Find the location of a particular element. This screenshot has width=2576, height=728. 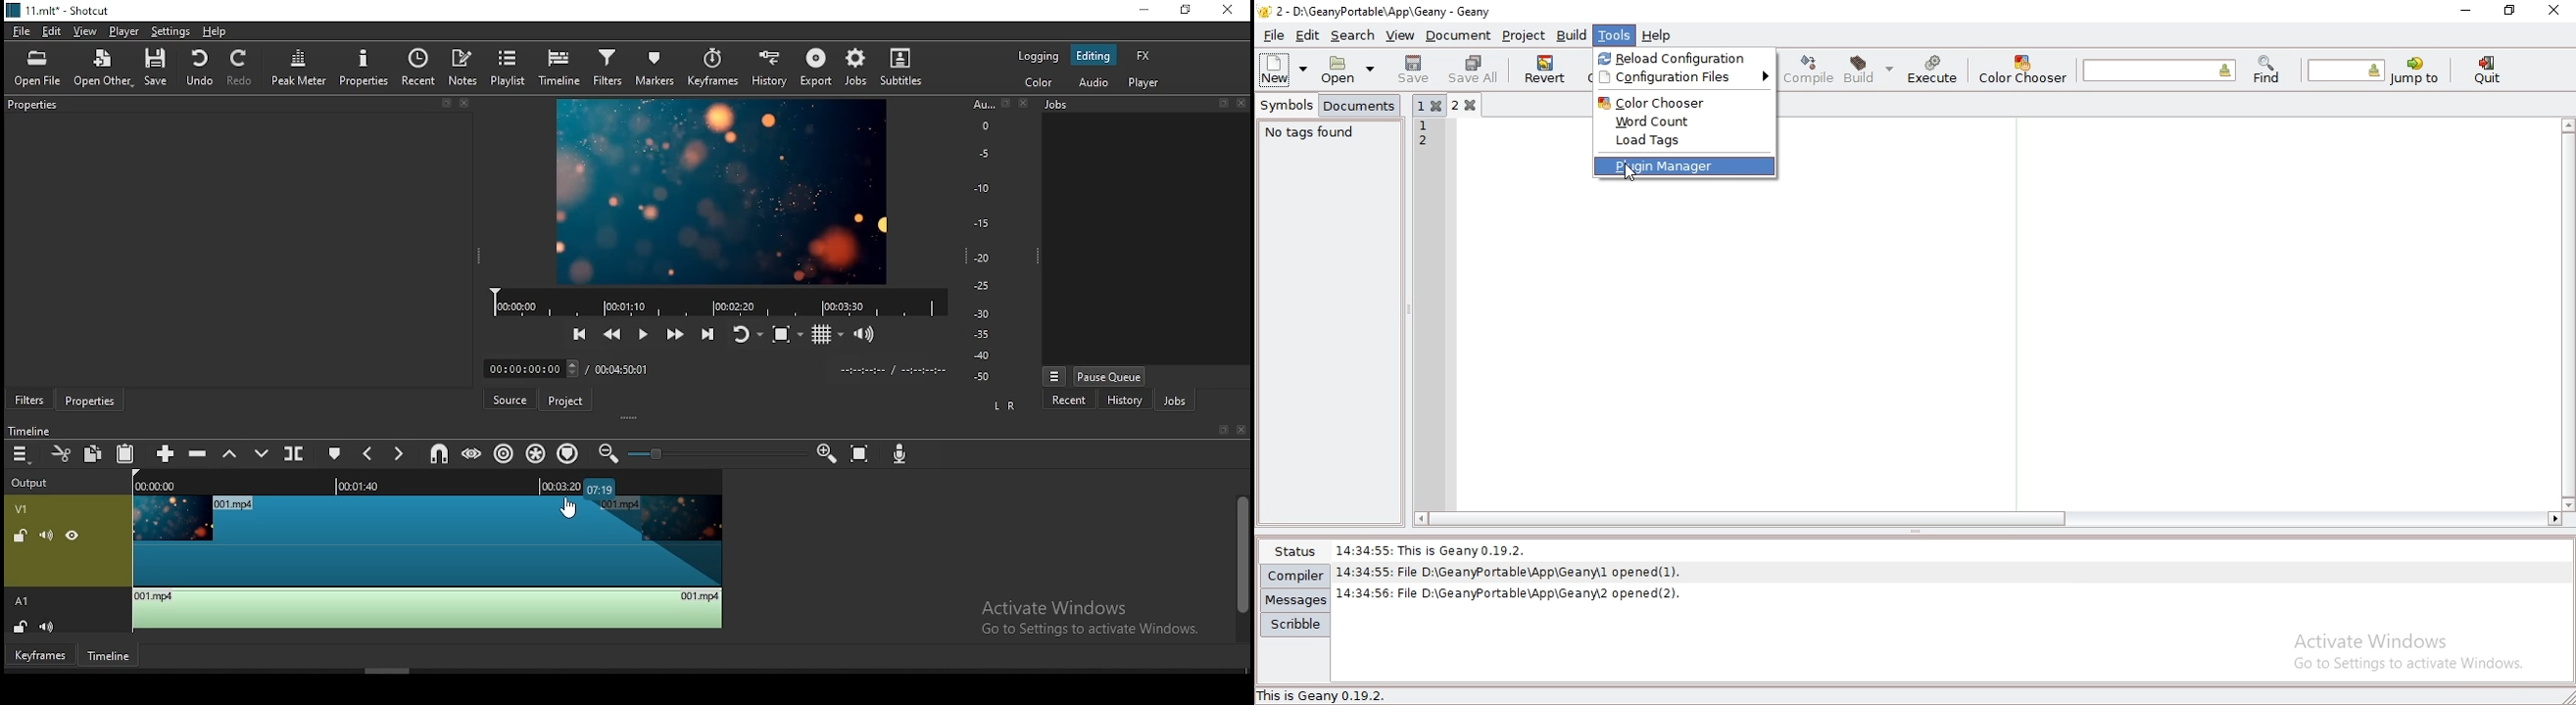

view is located at coordinates (88, 31).